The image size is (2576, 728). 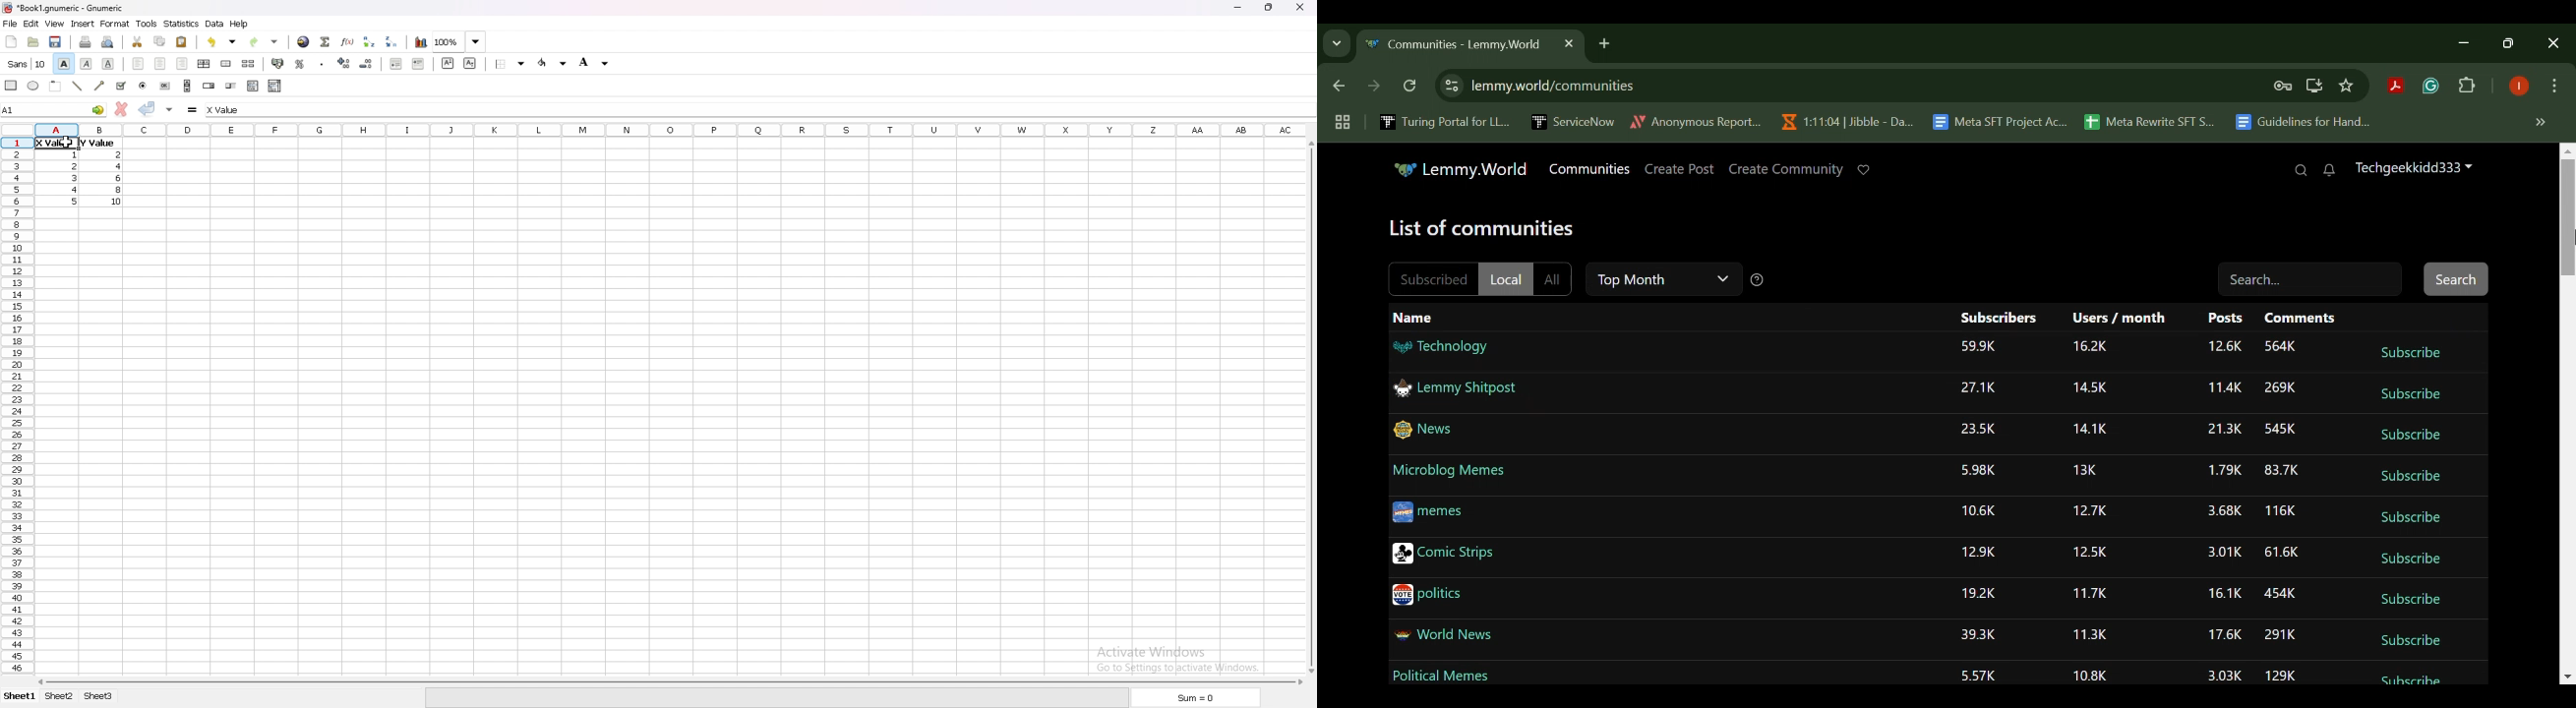 What do you see at coordinates (122, 109) in the screenshot?
I see `cancel change` at bounding box center [122, 109].